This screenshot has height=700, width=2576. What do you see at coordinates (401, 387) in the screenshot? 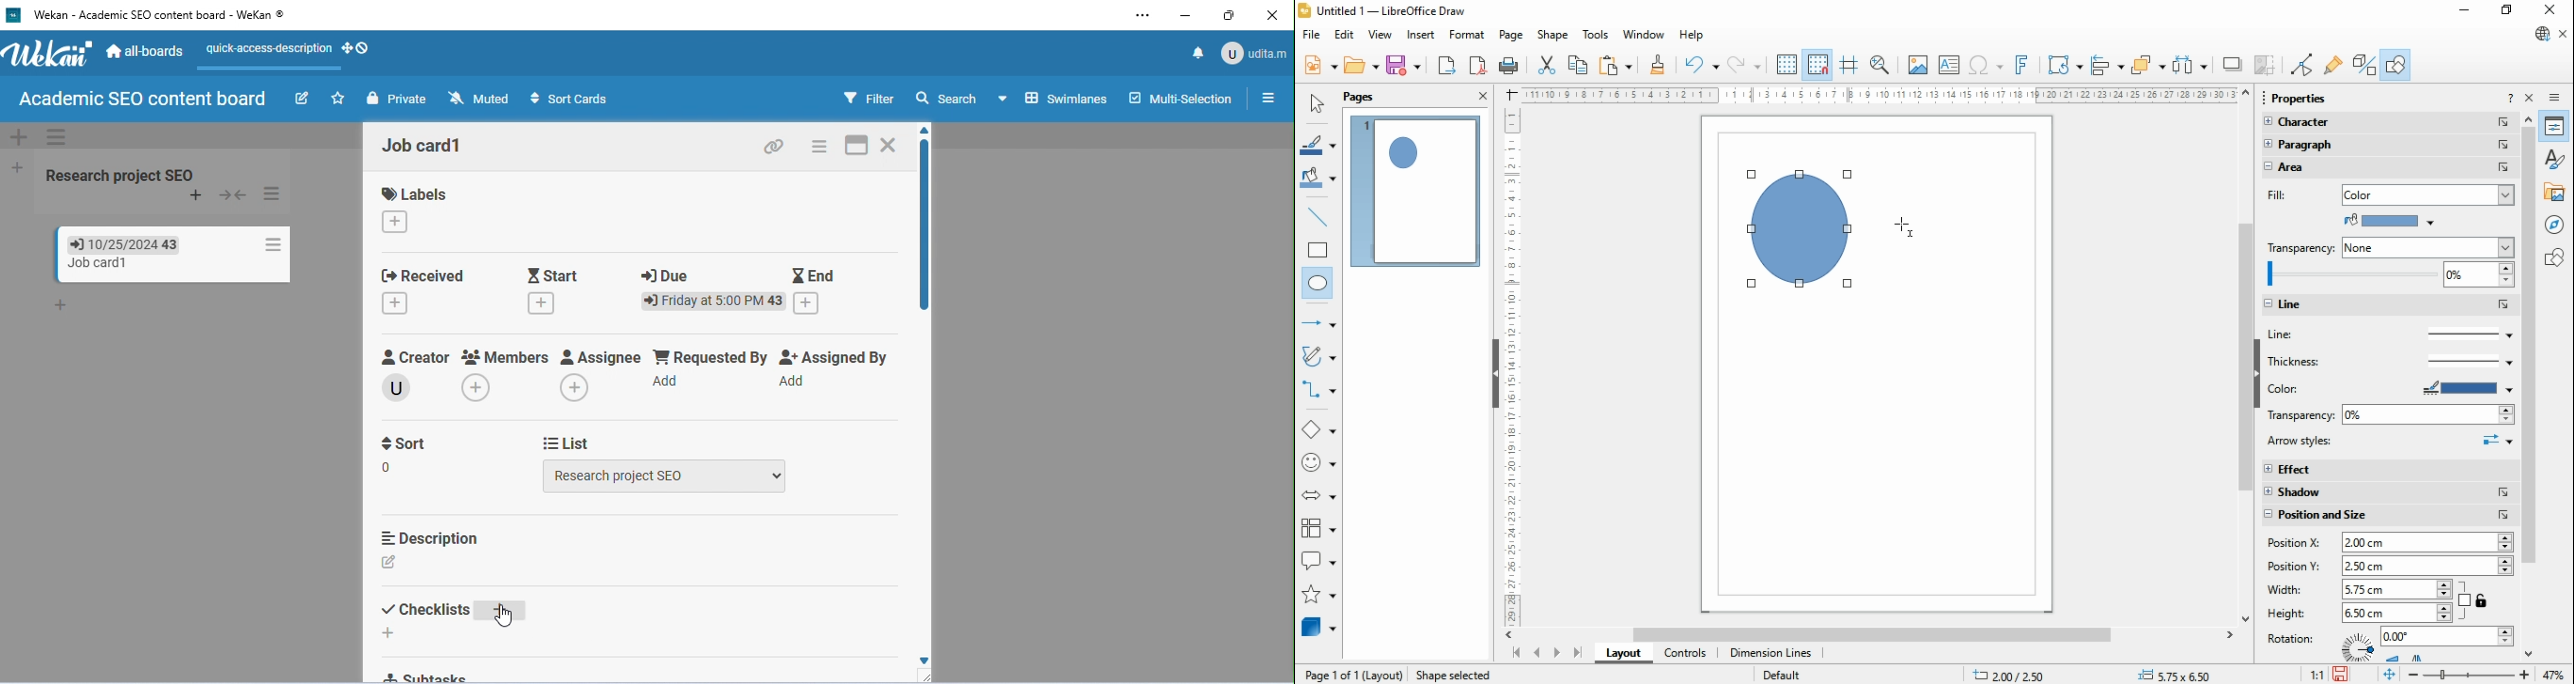
I see `creator name` at bounding box center [401, 387].